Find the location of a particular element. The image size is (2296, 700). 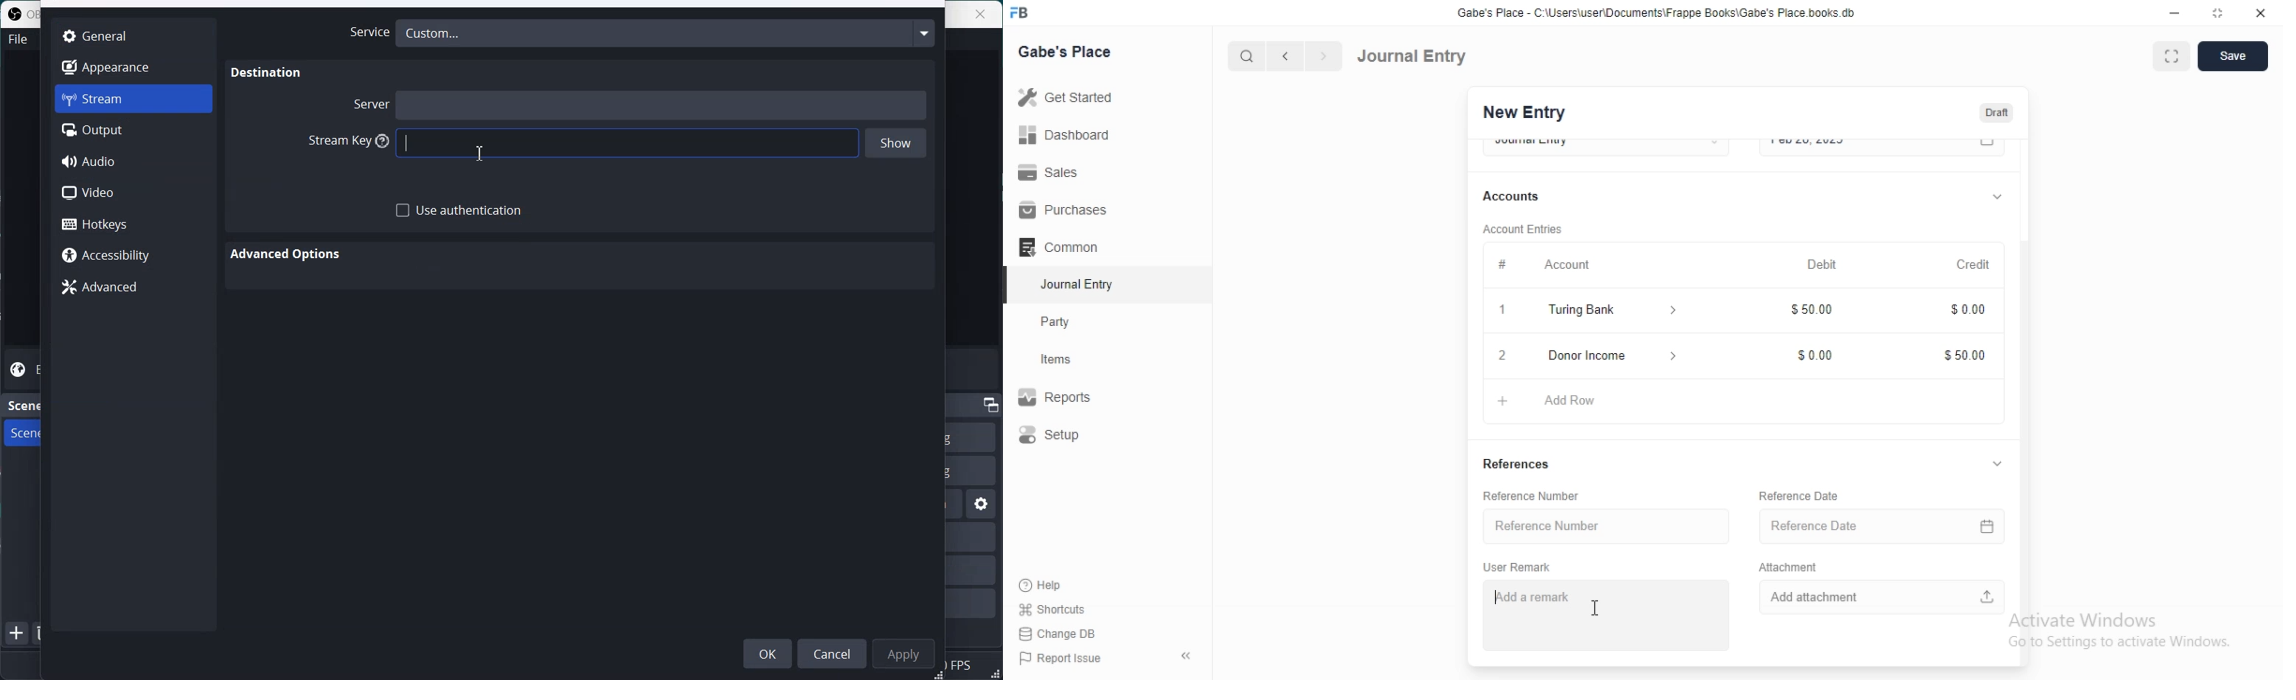

Hotkeys is located at coordinates (134, 223).